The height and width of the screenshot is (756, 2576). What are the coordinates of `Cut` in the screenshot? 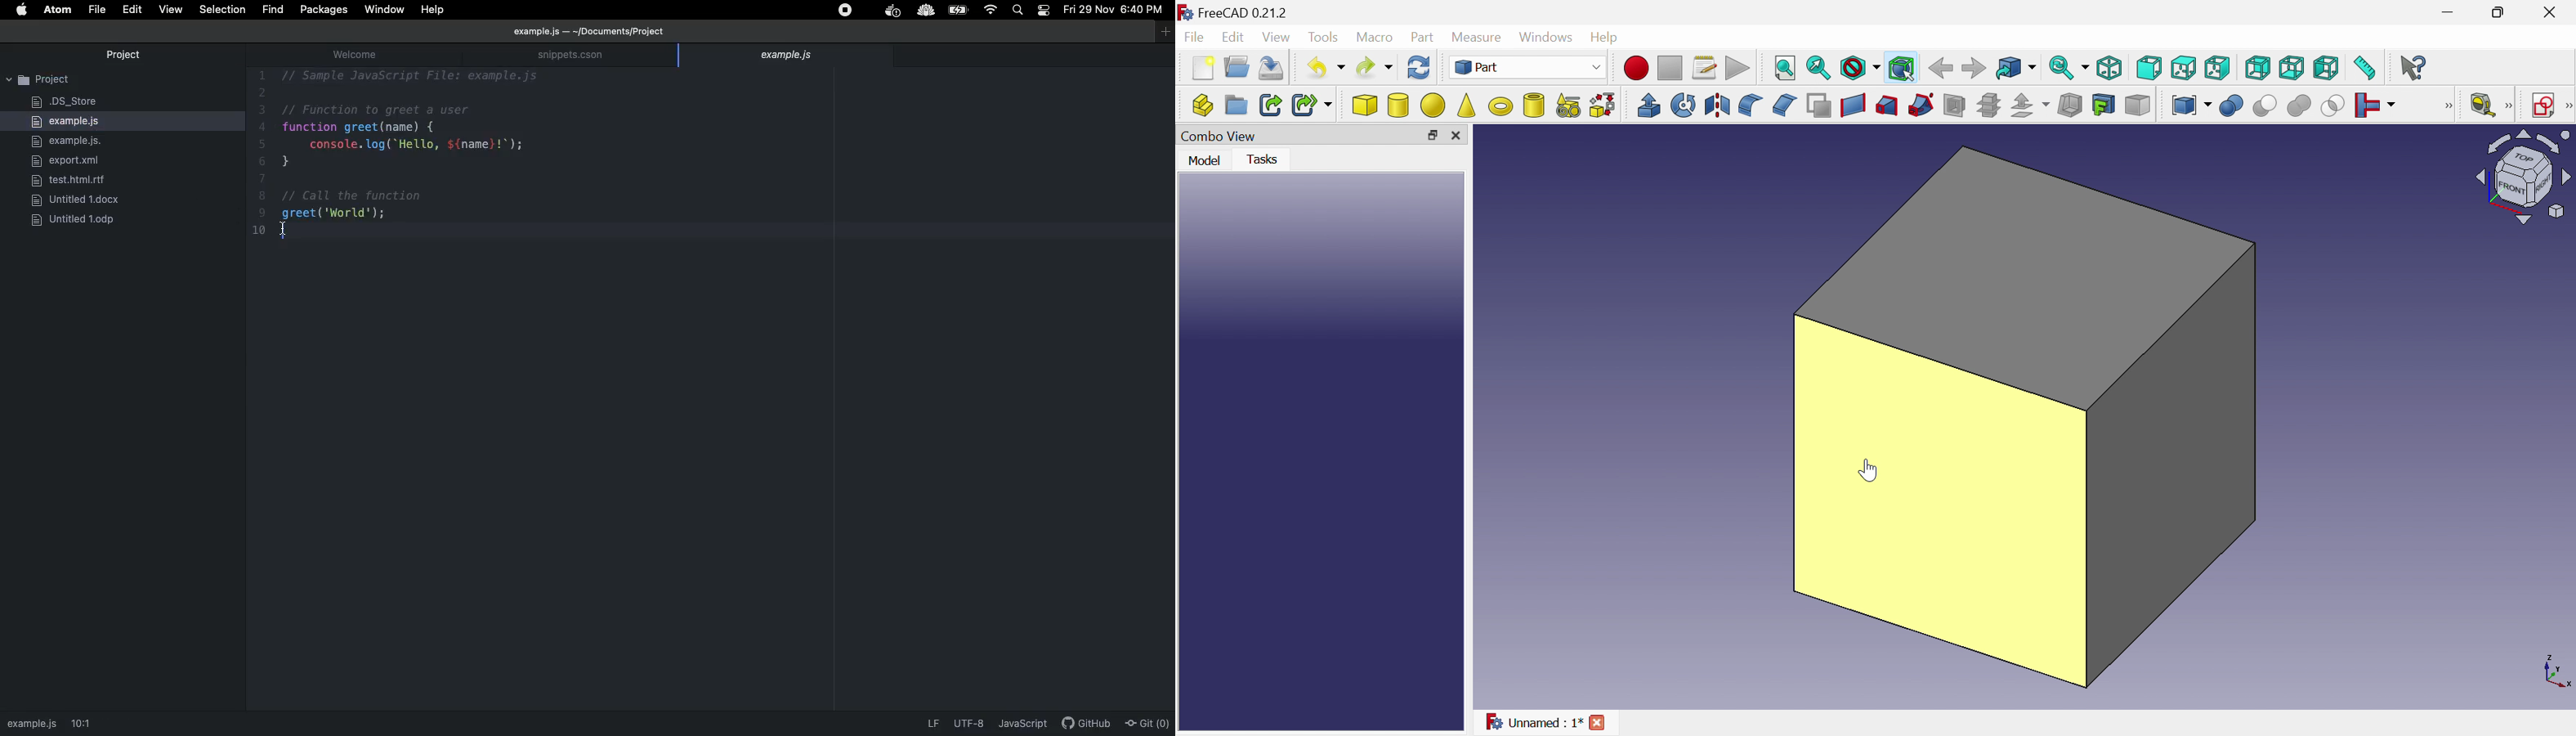 It's located at (2263, 106).